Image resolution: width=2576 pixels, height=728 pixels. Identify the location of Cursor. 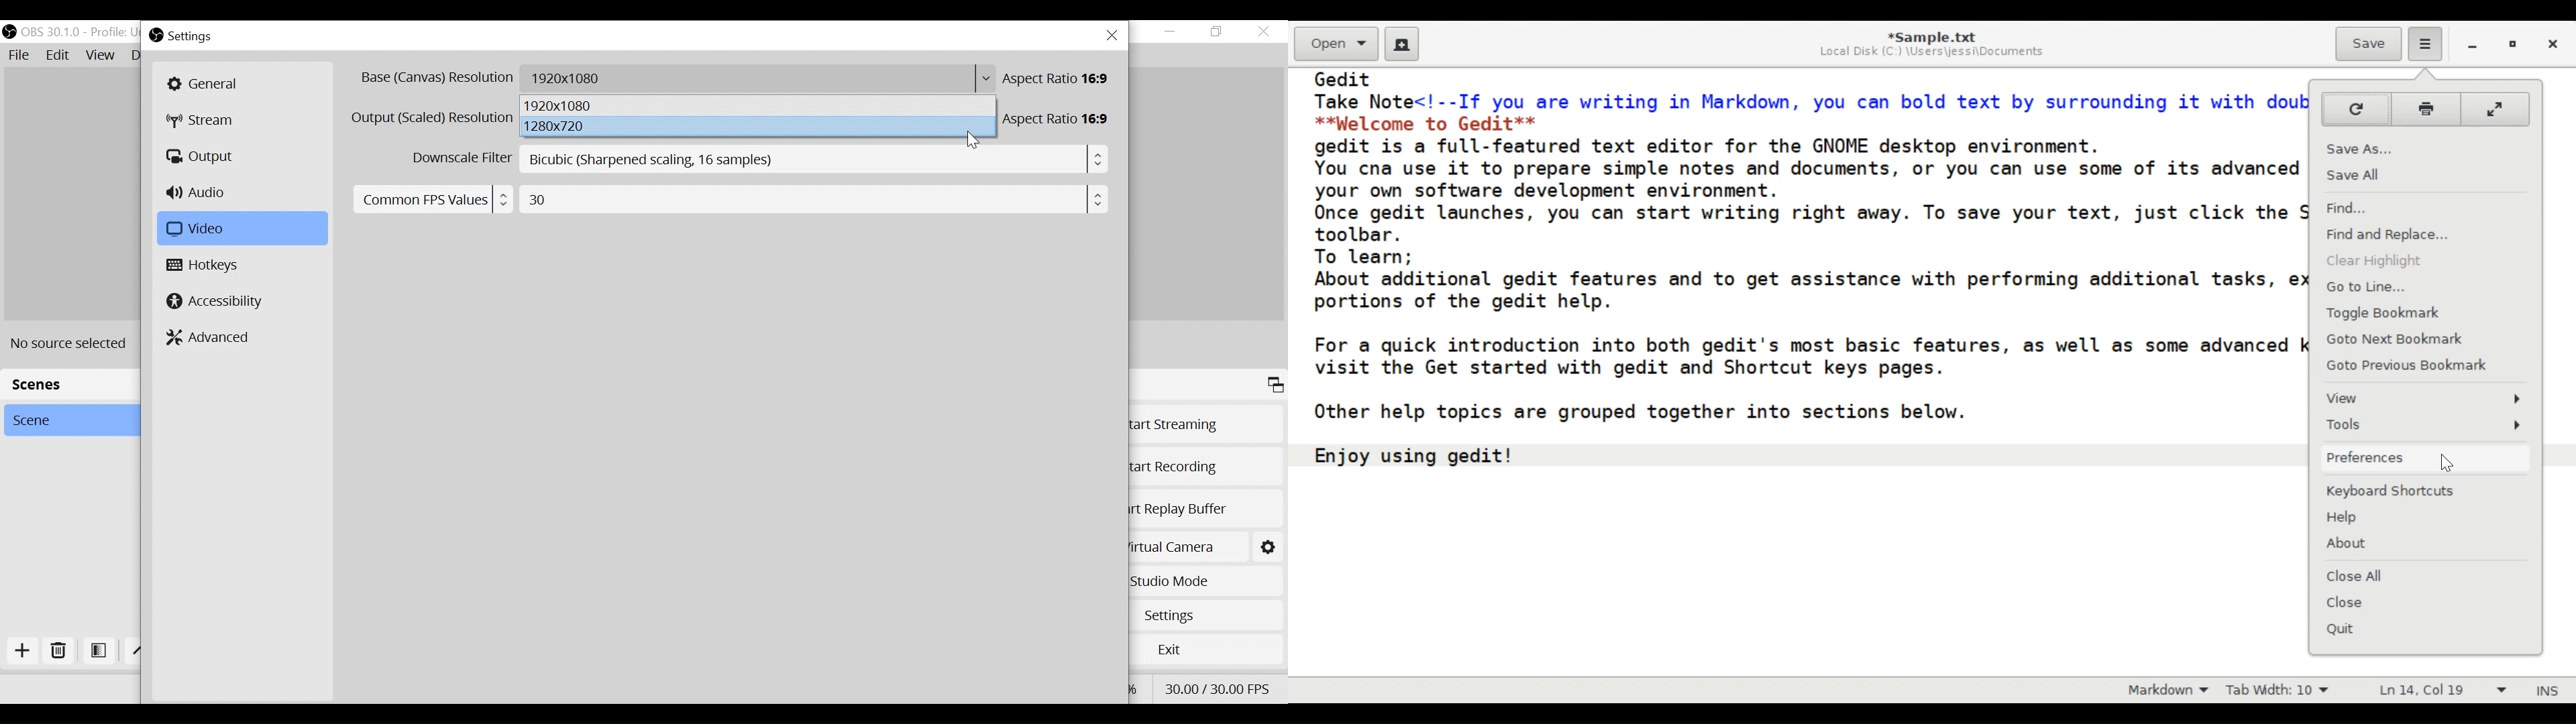
(975, 139).